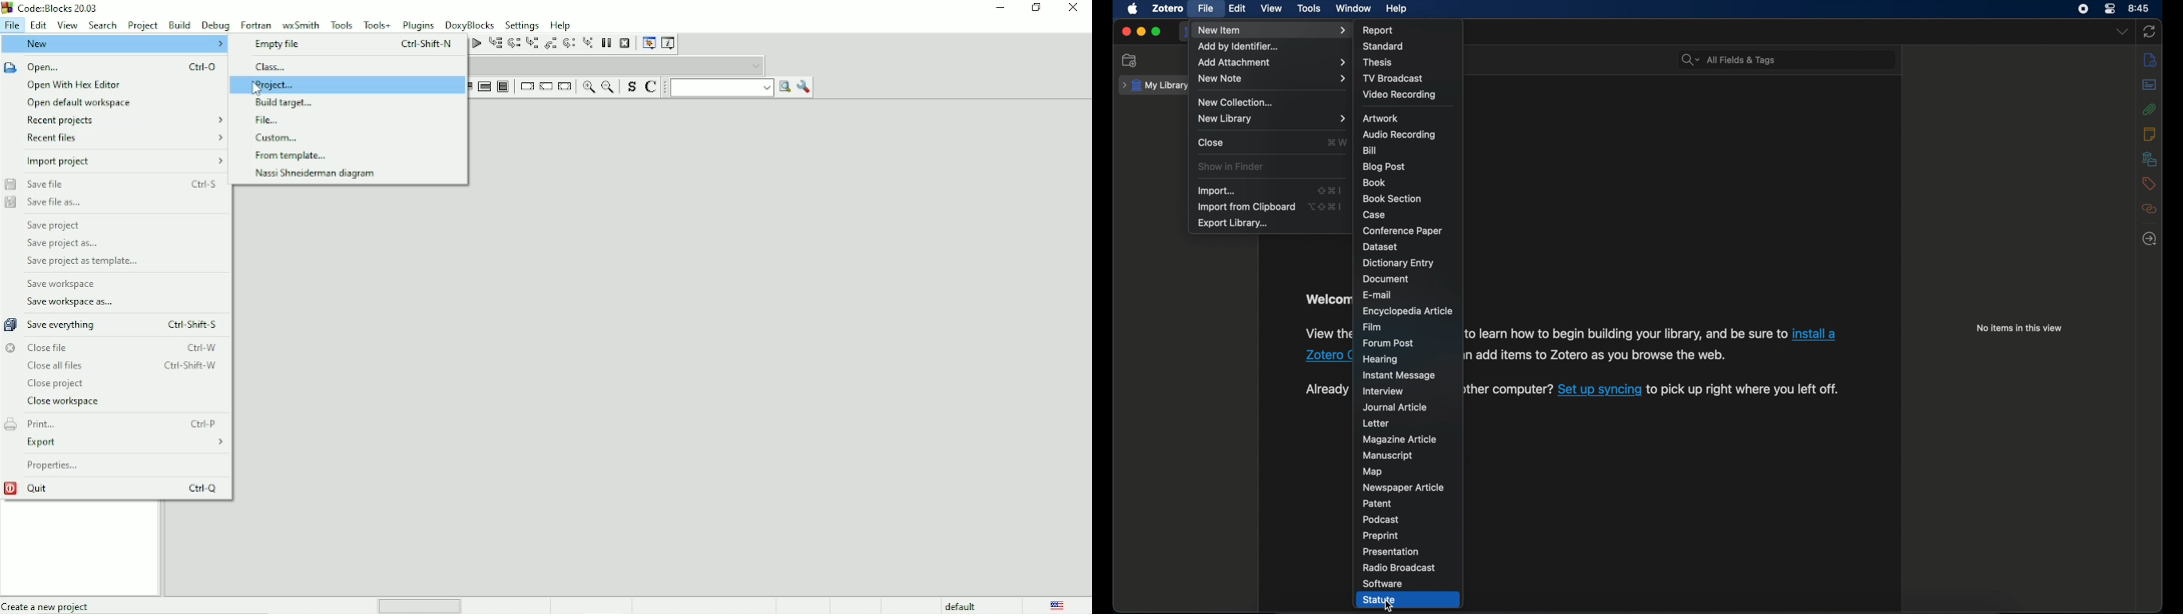 Image resolution: width=2184 pixels, height=616 pixels. What do you see at coordinates (1379, 503) in the screenshot?
I see `patent` at bounding box center [1379, 503].